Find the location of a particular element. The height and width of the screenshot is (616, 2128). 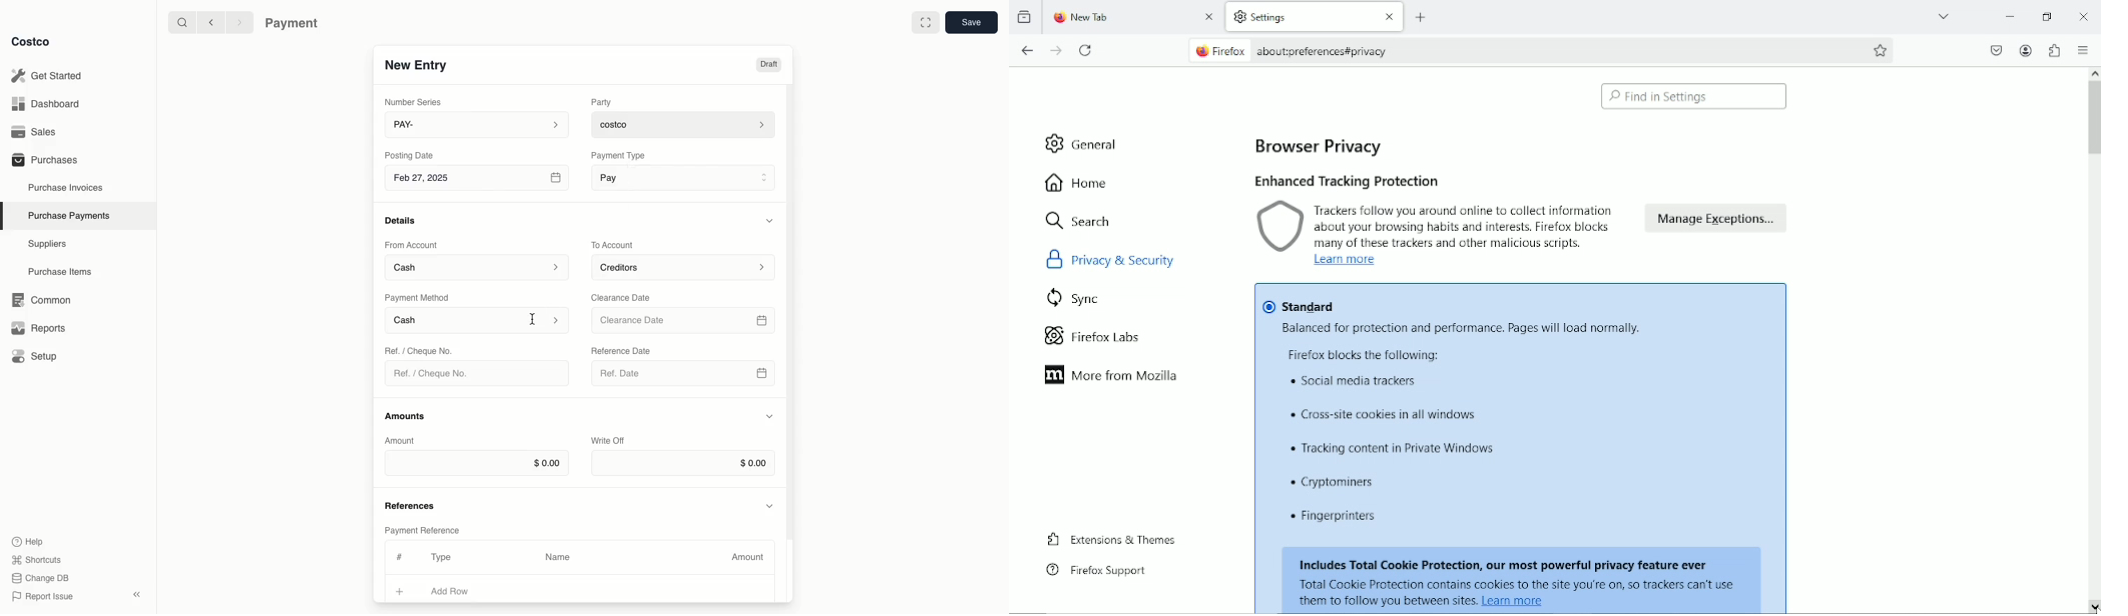

New Entry is located at coordinates (417, 64).